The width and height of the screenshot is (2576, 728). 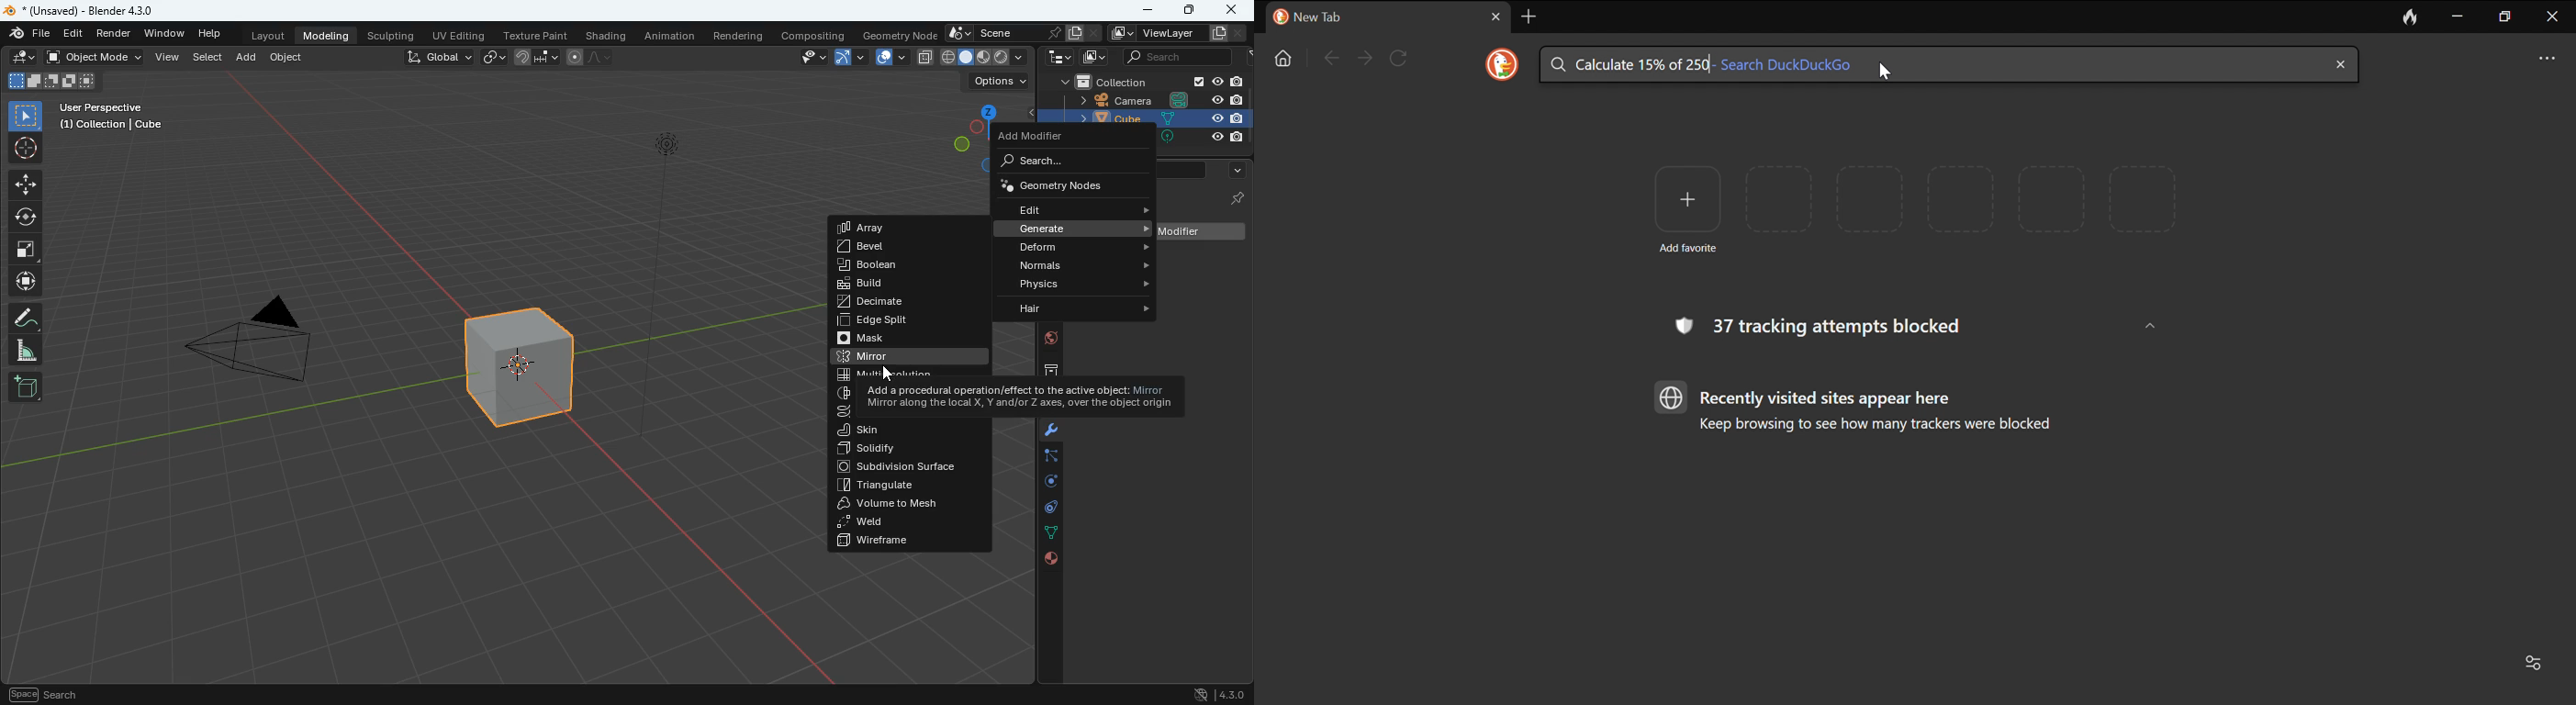 What do you see at coordinates (1024, 33) in the screenshot?
I see `scene` at bounding box center [1024, 33].